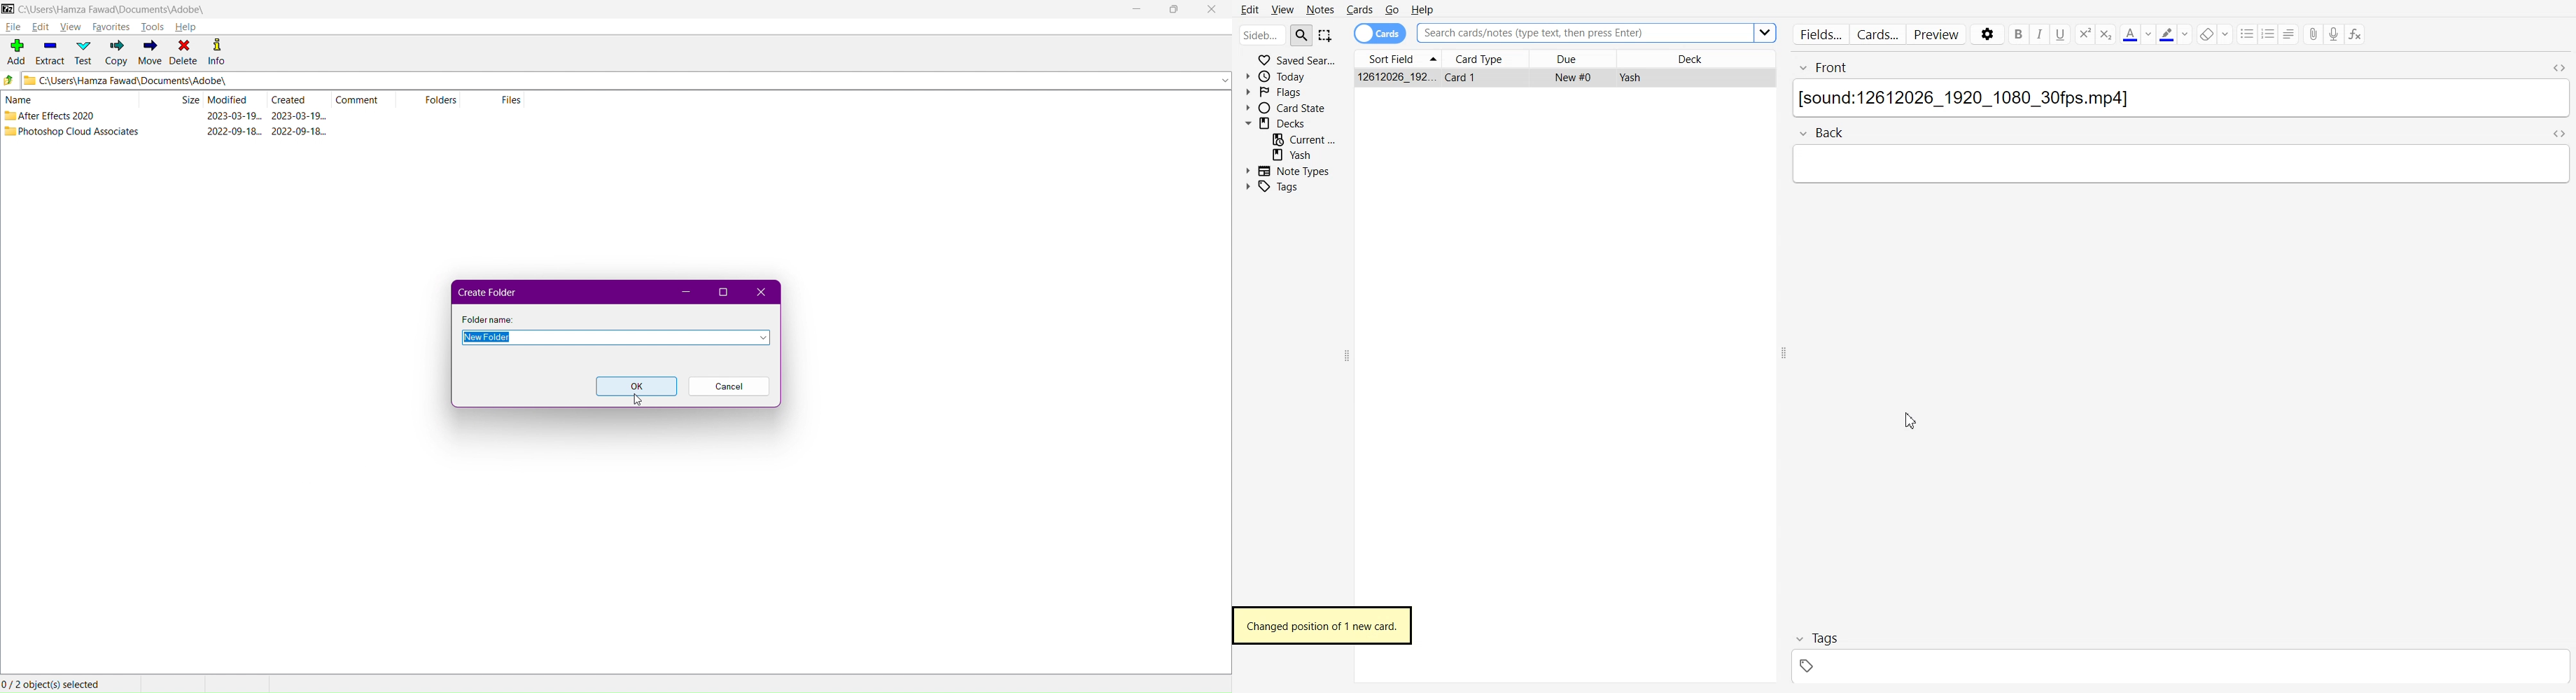 The width and height of the screenshot is (2576, 700). Describe the element at coordinates (234, 100) in the screenshot. I see `Modified` at that location.